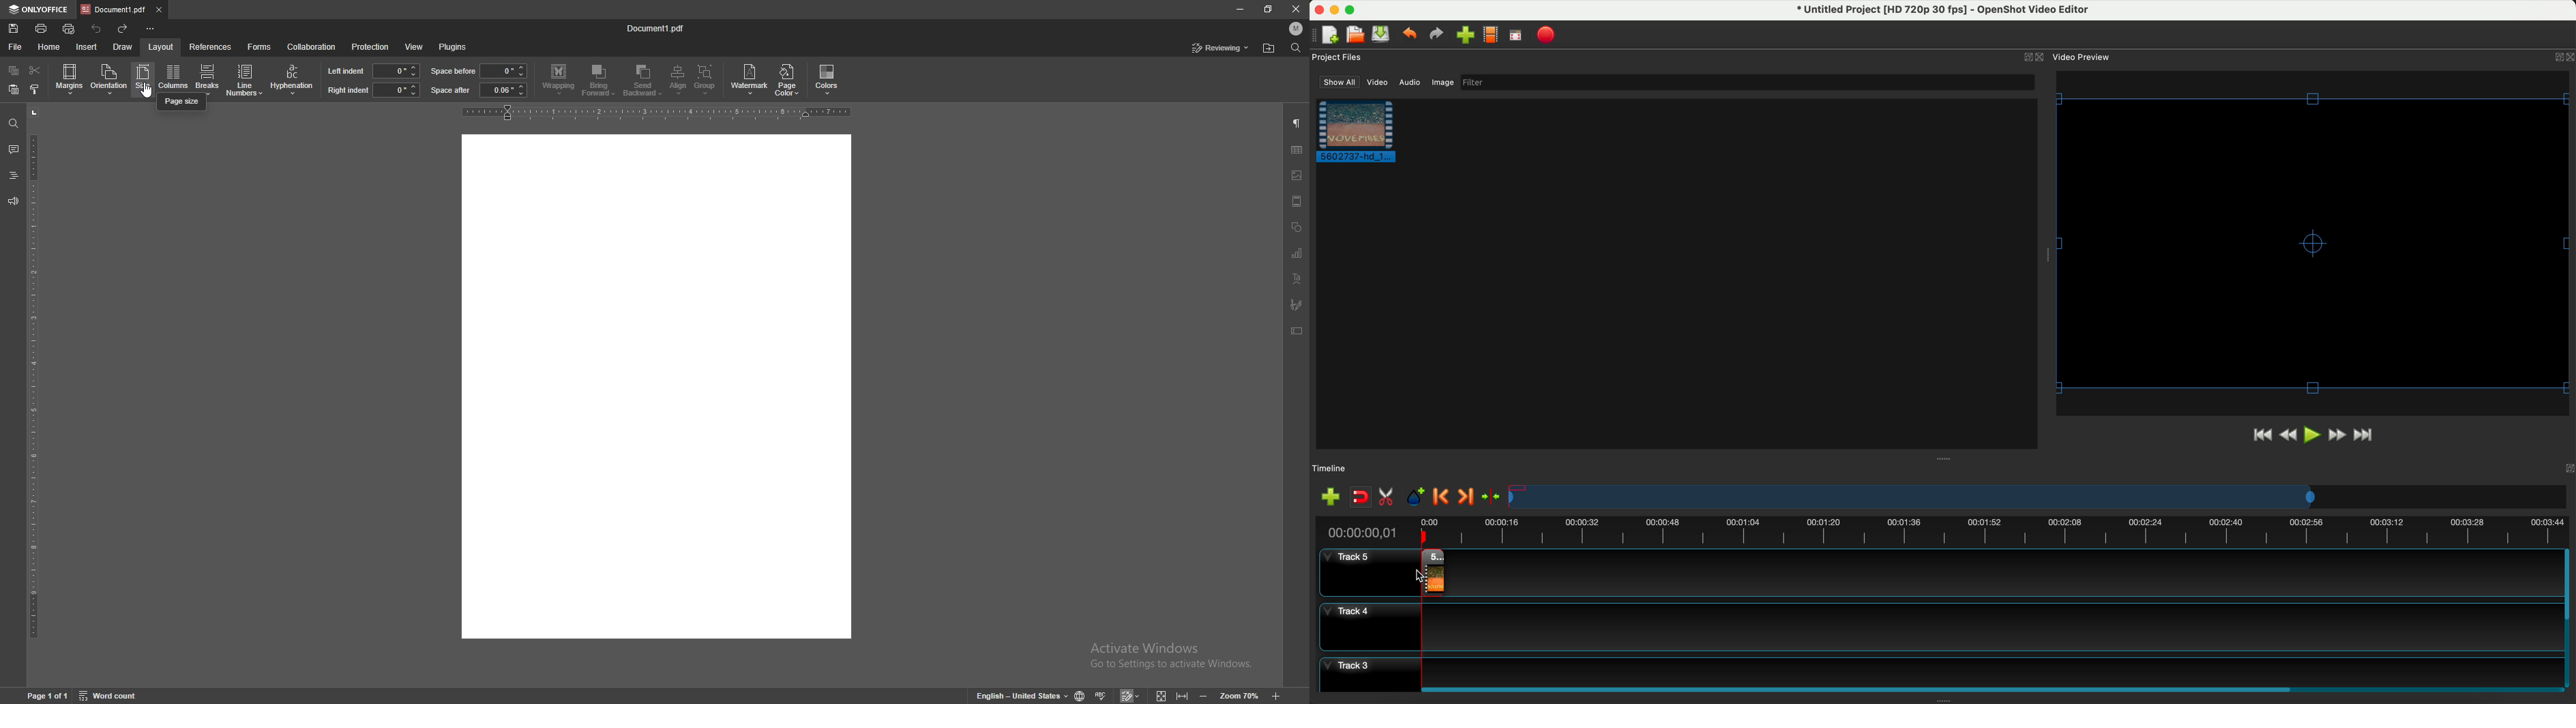 The height and width of the screenshot is (728, 2576). What do you see at coordinates (1442, 497) in the screenshot?
I see `previous marker` at bounding box center [1442, 497].